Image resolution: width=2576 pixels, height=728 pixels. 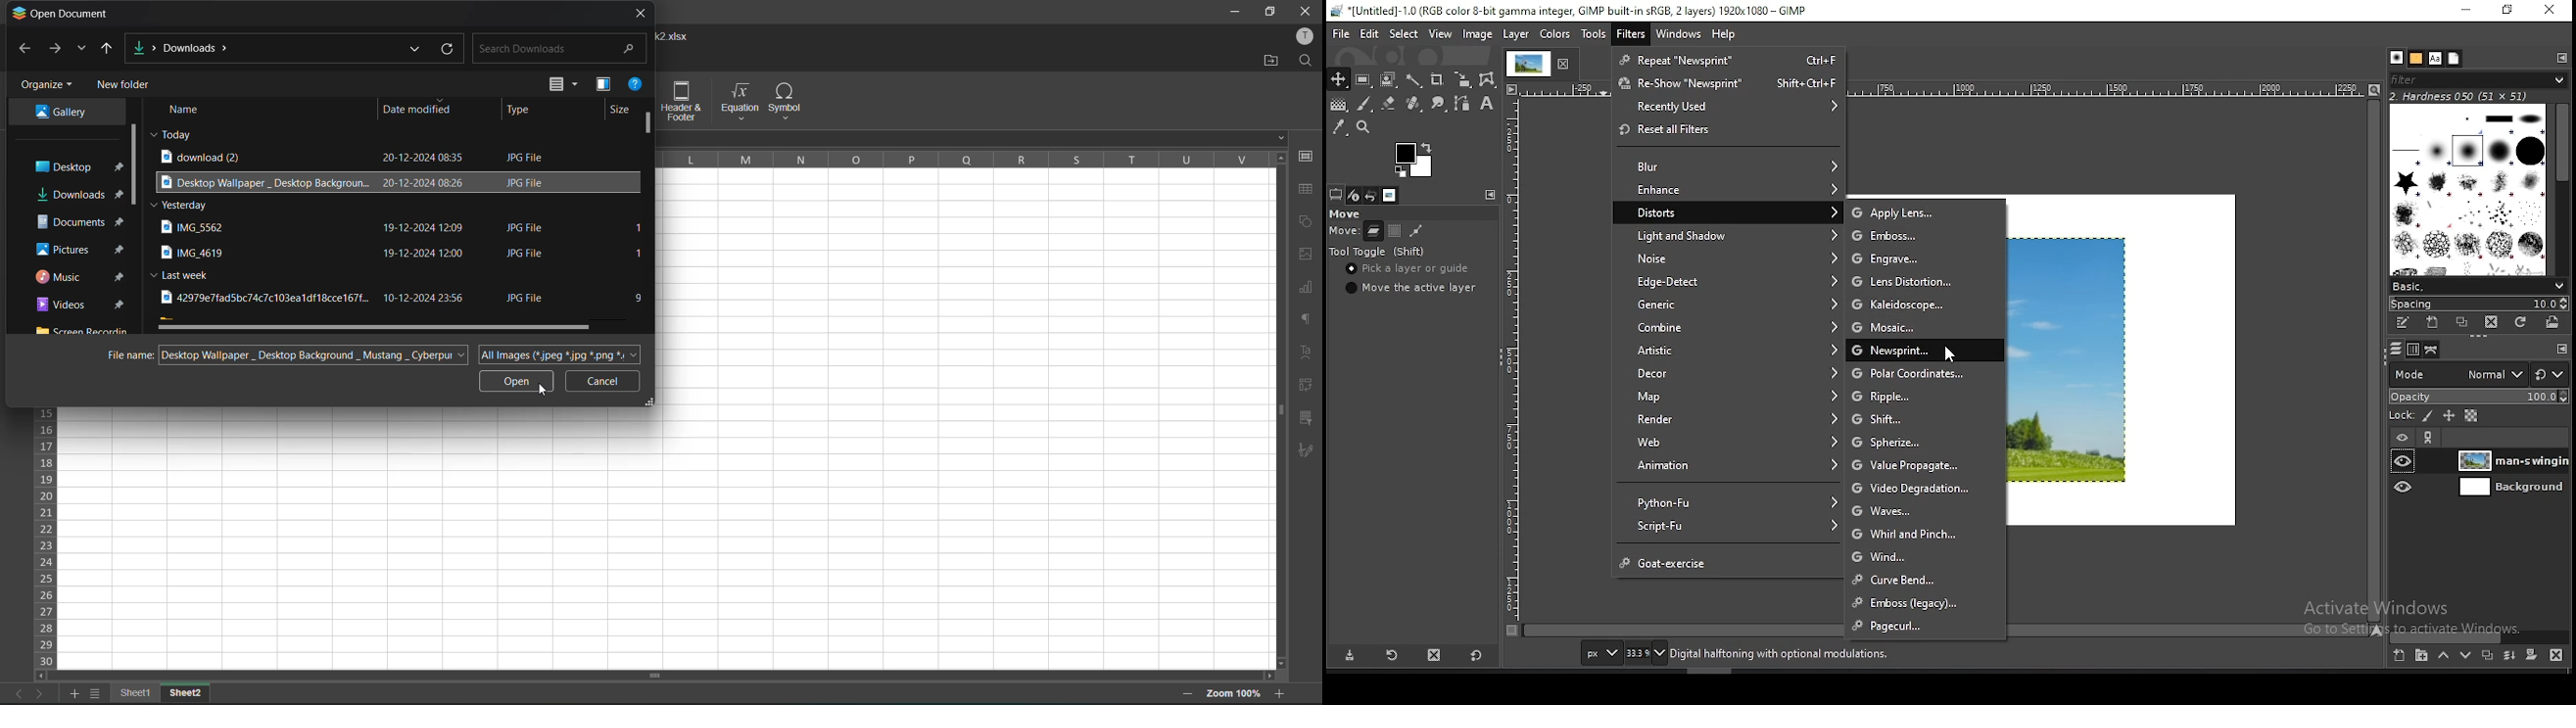 What do you see at coordinates (963, 158) in the screenshot?
I see `column names` at bounding box center [963, 158].